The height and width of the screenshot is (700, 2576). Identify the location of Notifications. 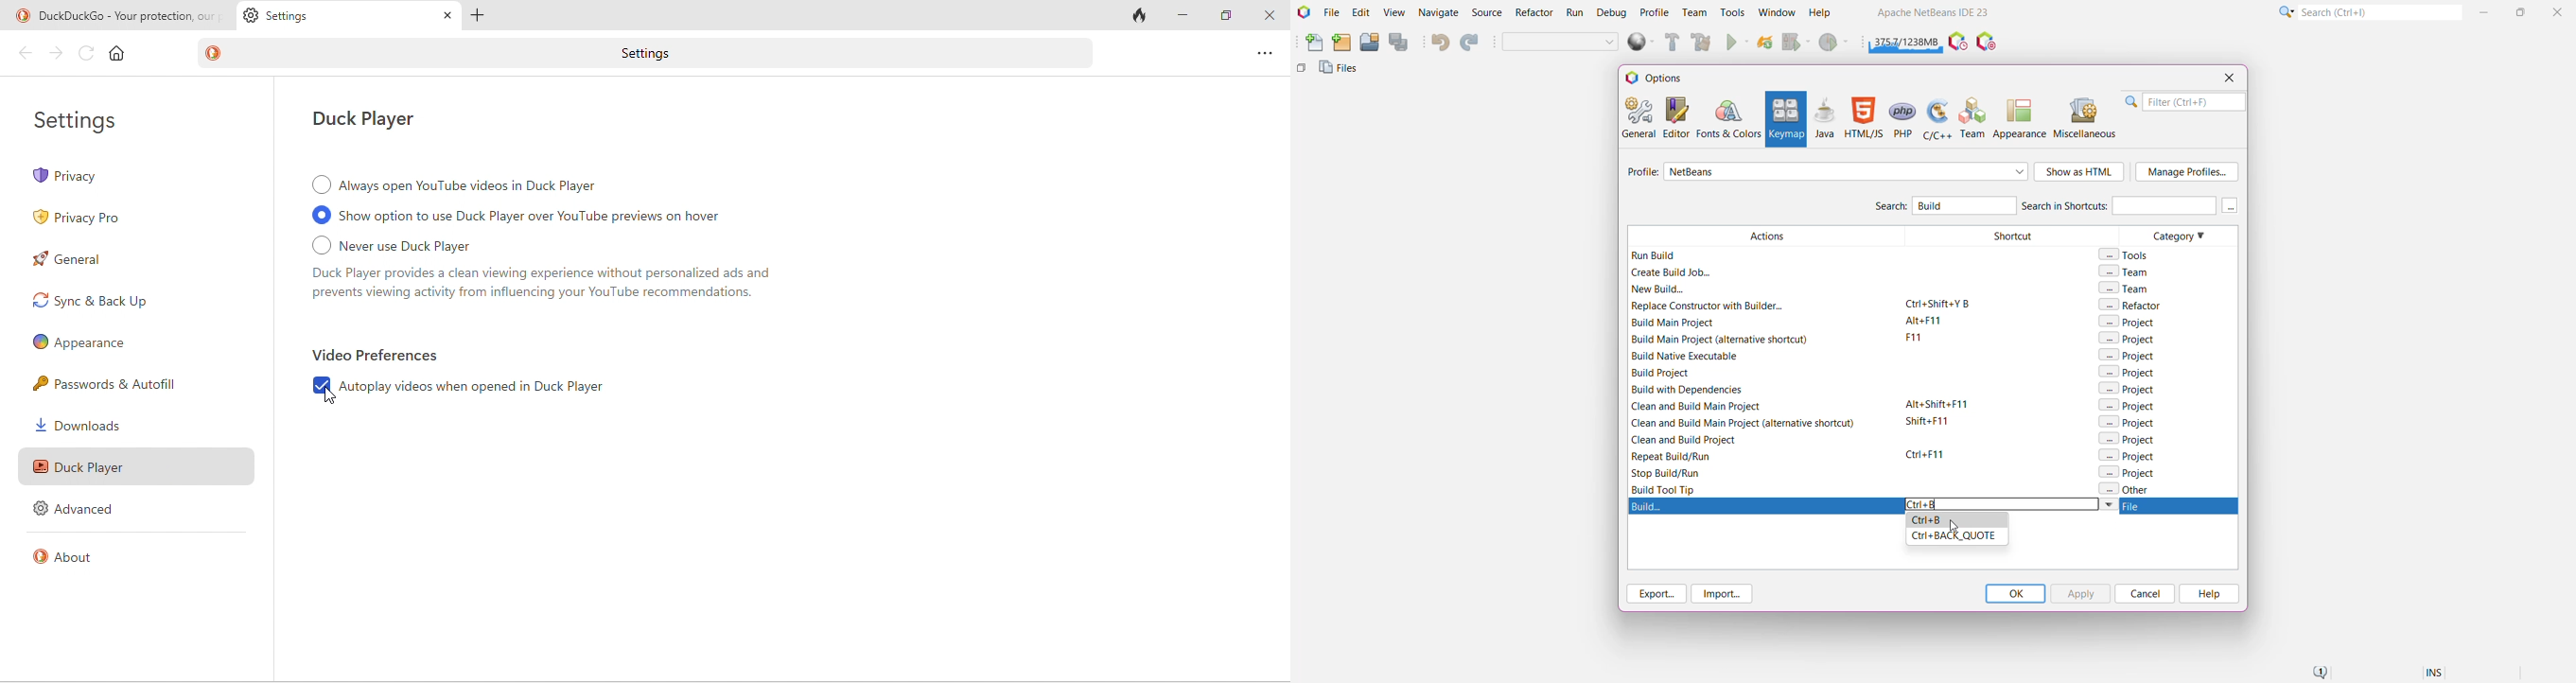
(2319, 673).